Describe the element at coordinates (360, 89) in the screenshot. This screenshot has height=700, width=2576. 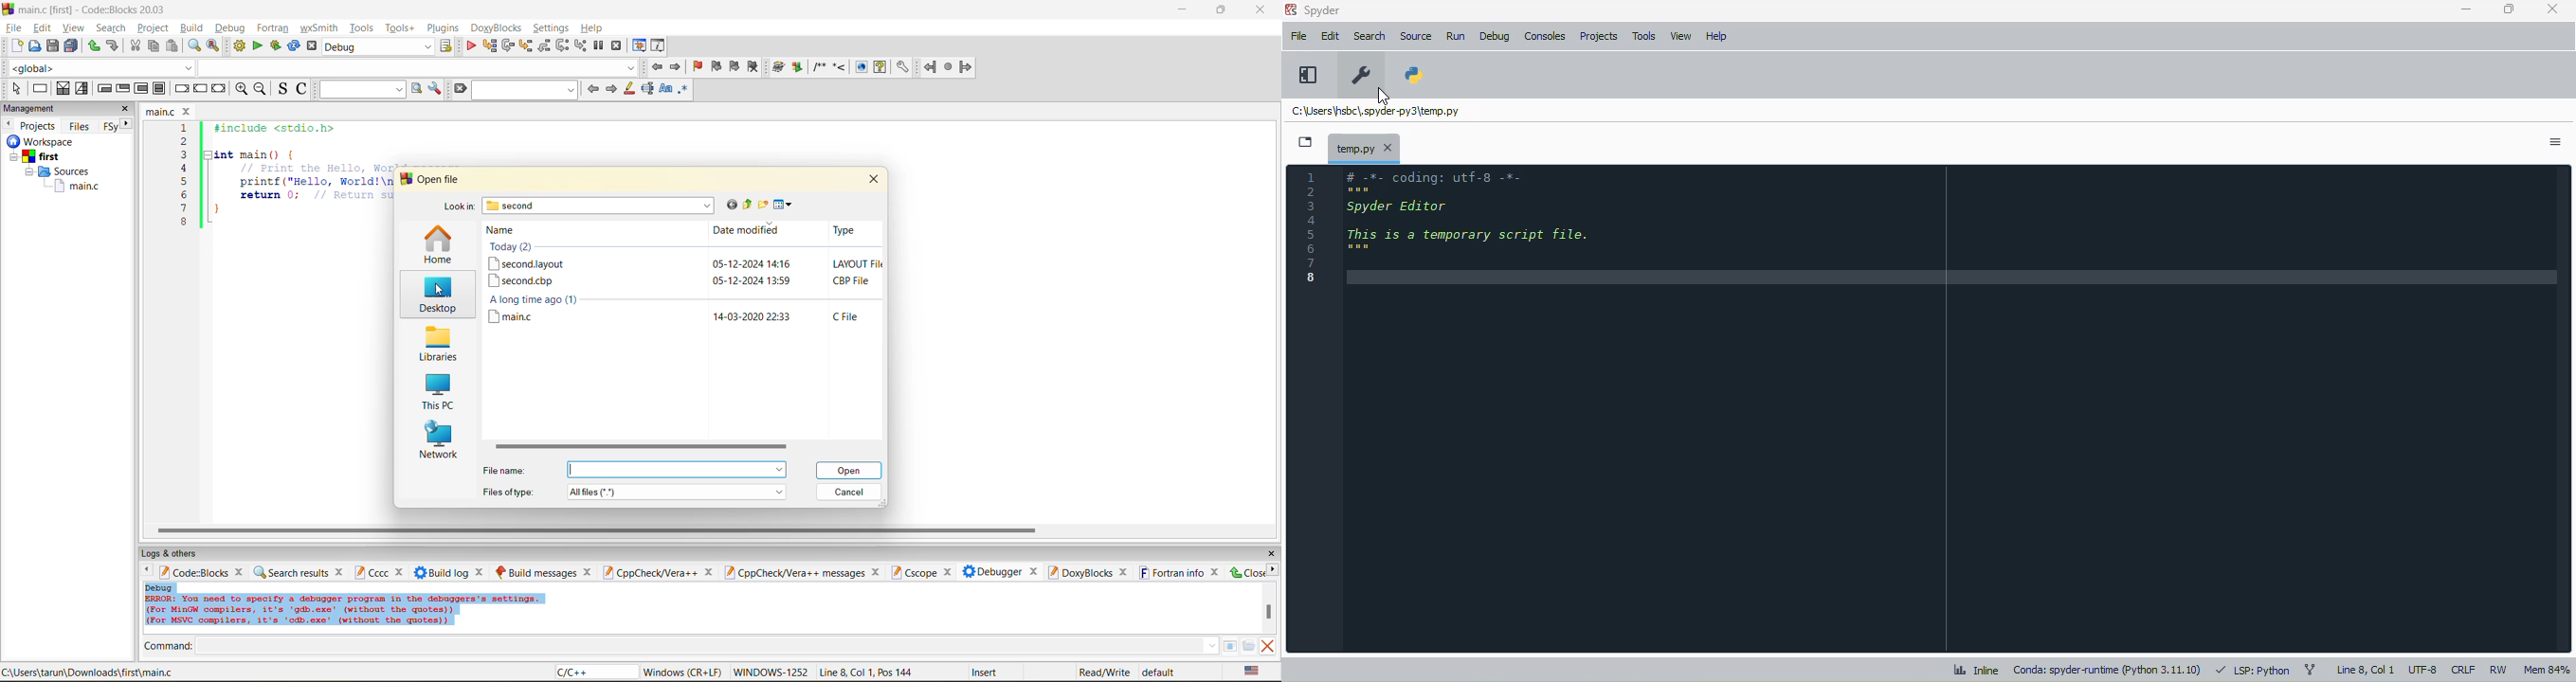
I see `text to search` at that location.